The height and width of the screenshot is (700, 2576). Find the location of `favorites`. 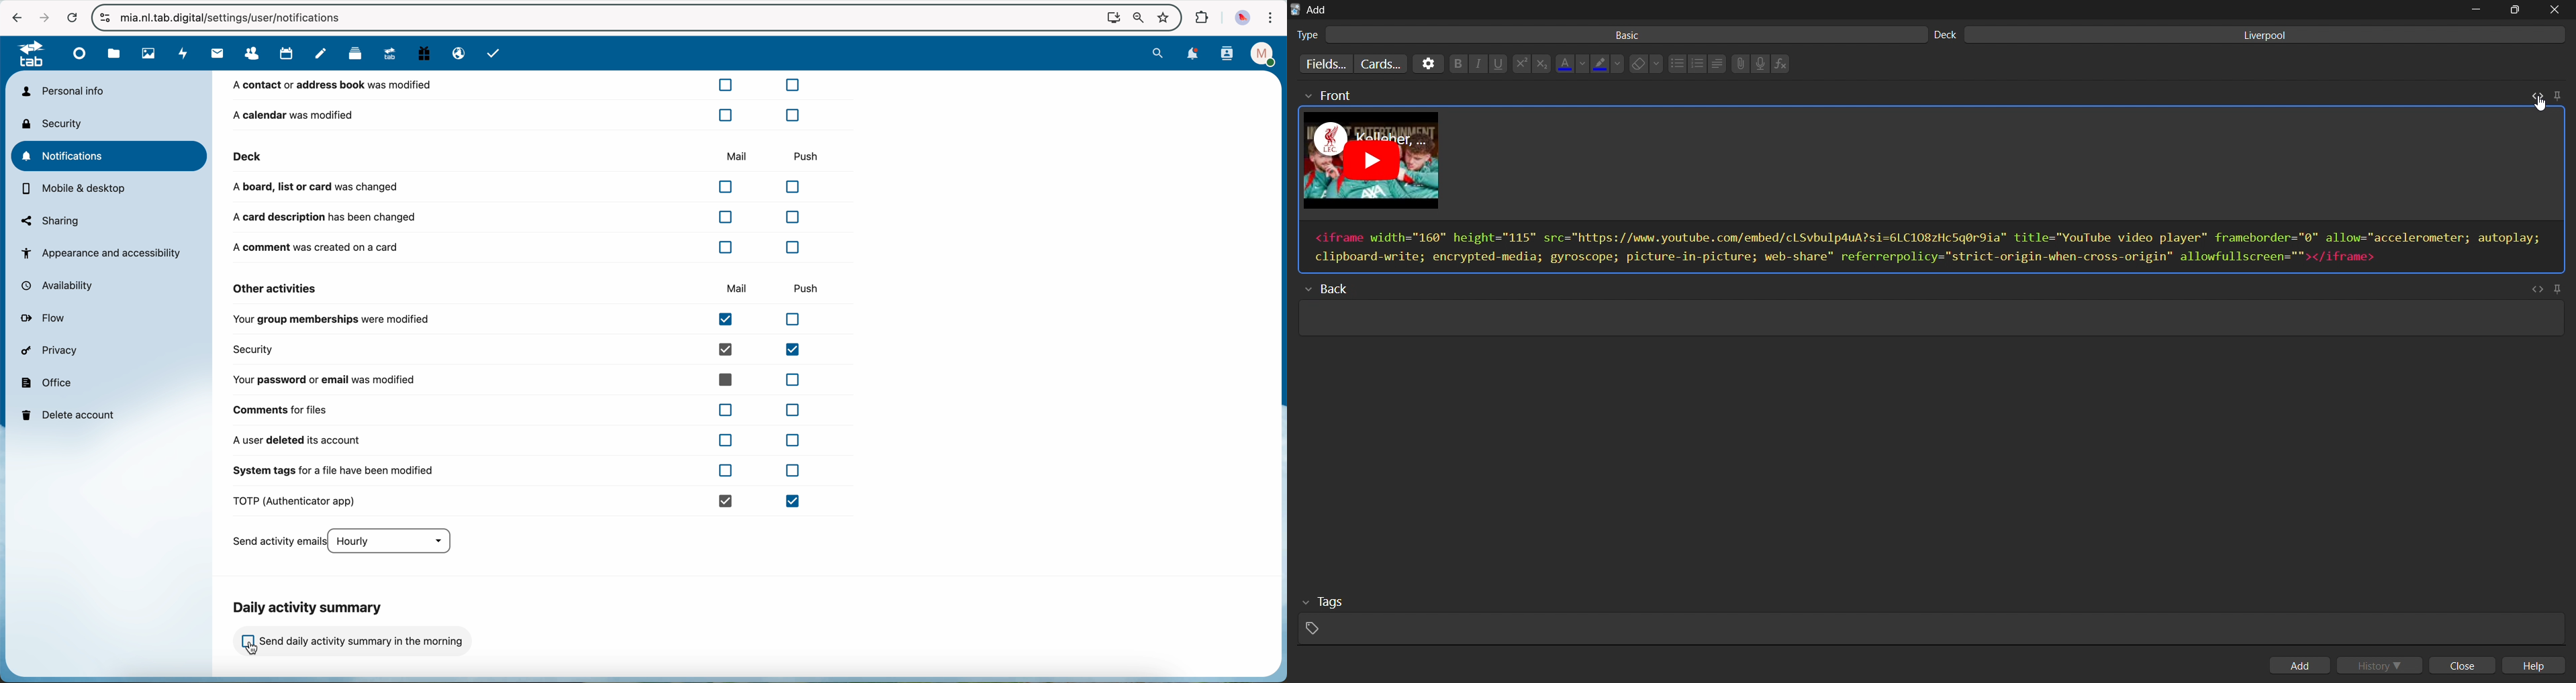

favorites is located at coordinates (1162, 15).